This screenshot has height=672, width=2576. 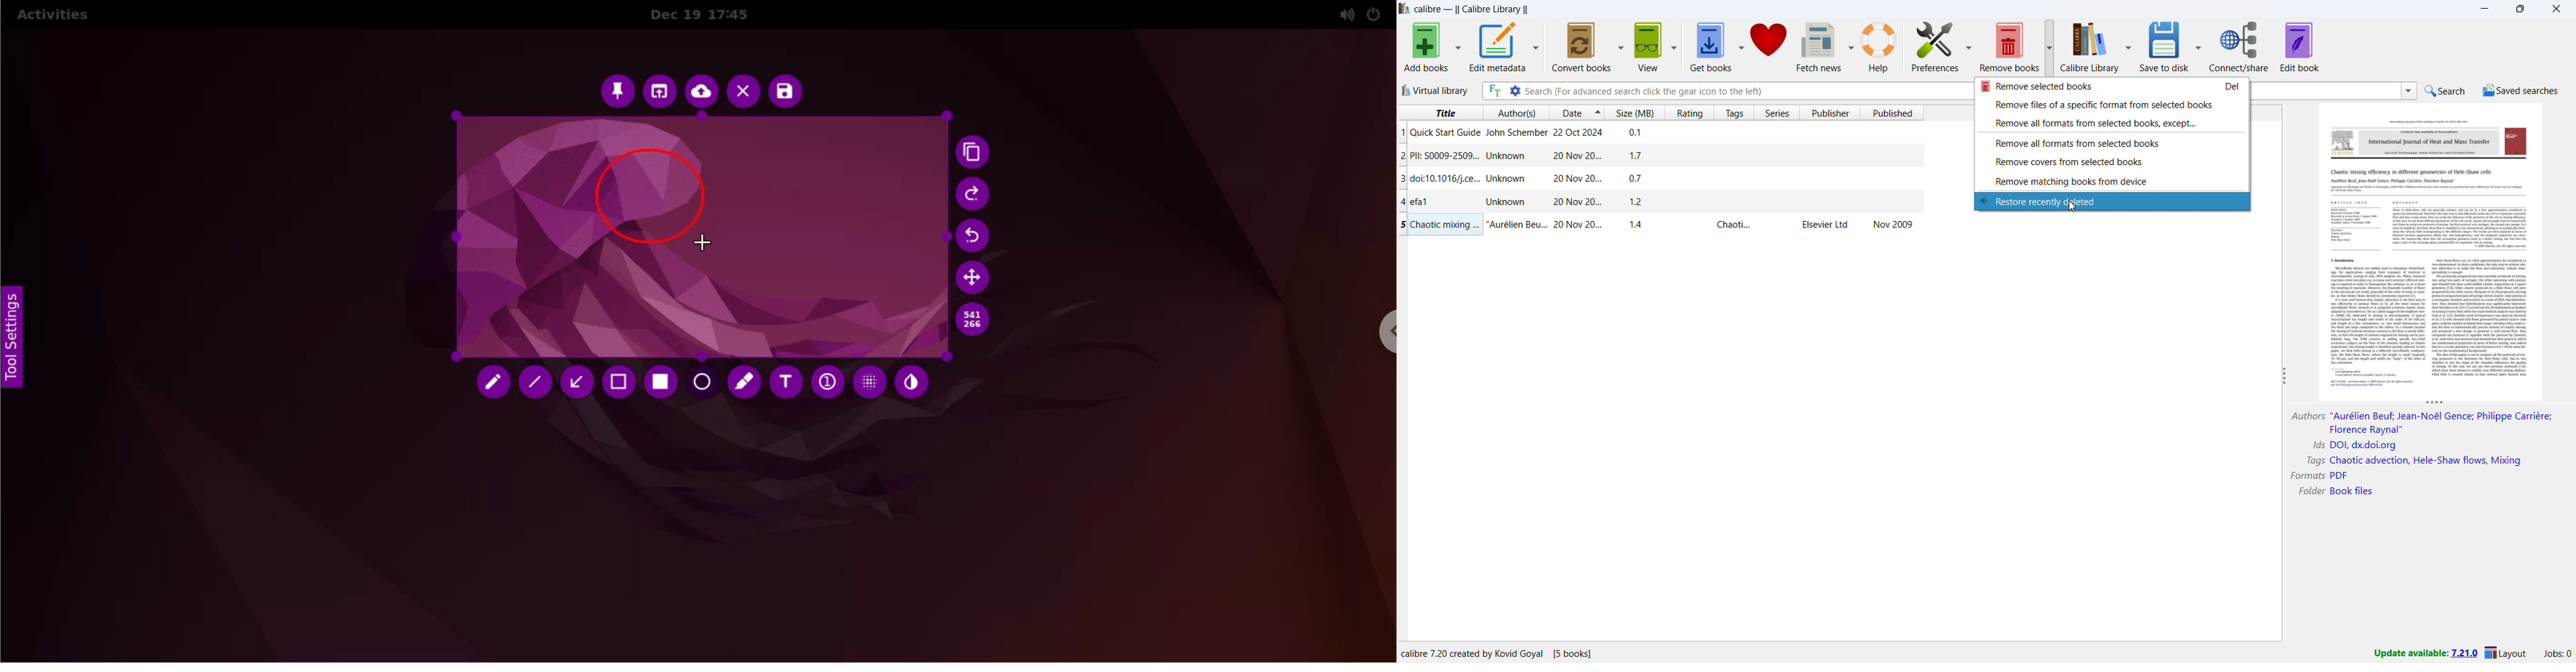 What do you see at coordinates (1819, 47) in the screenshot?
I see `fetch news` at bounding box center [1819, 47].